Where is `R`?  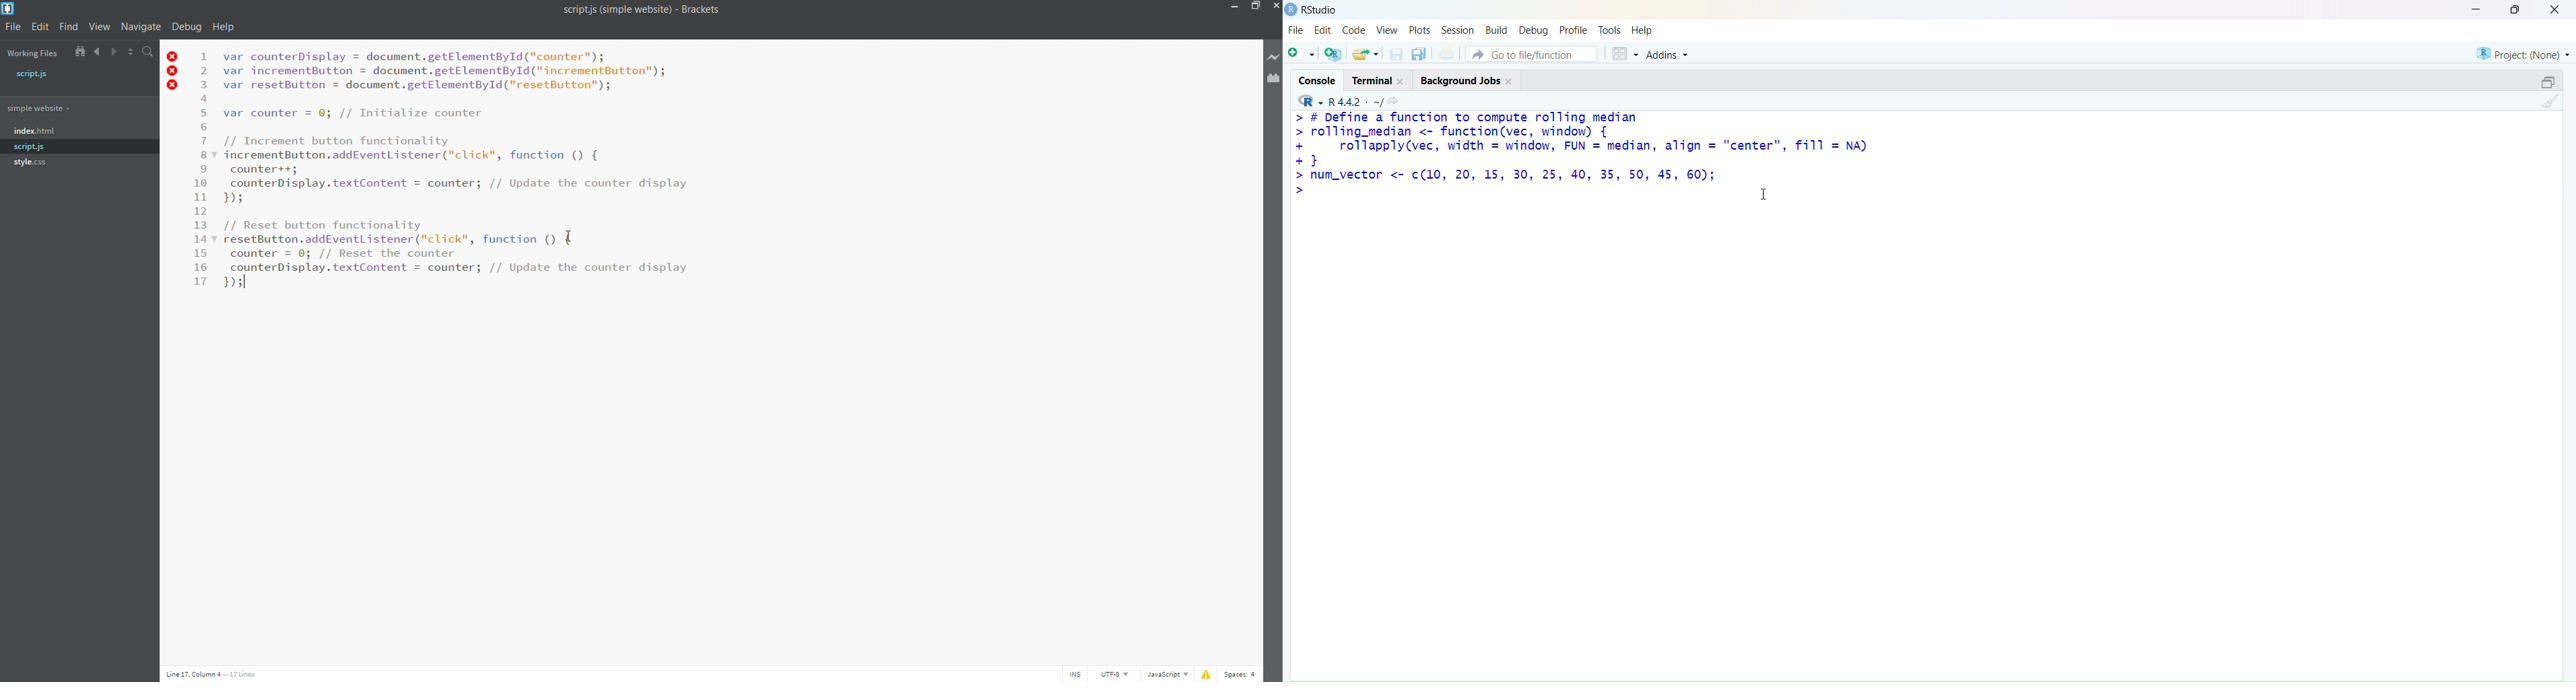 R is located at coordinates (1311, 100).